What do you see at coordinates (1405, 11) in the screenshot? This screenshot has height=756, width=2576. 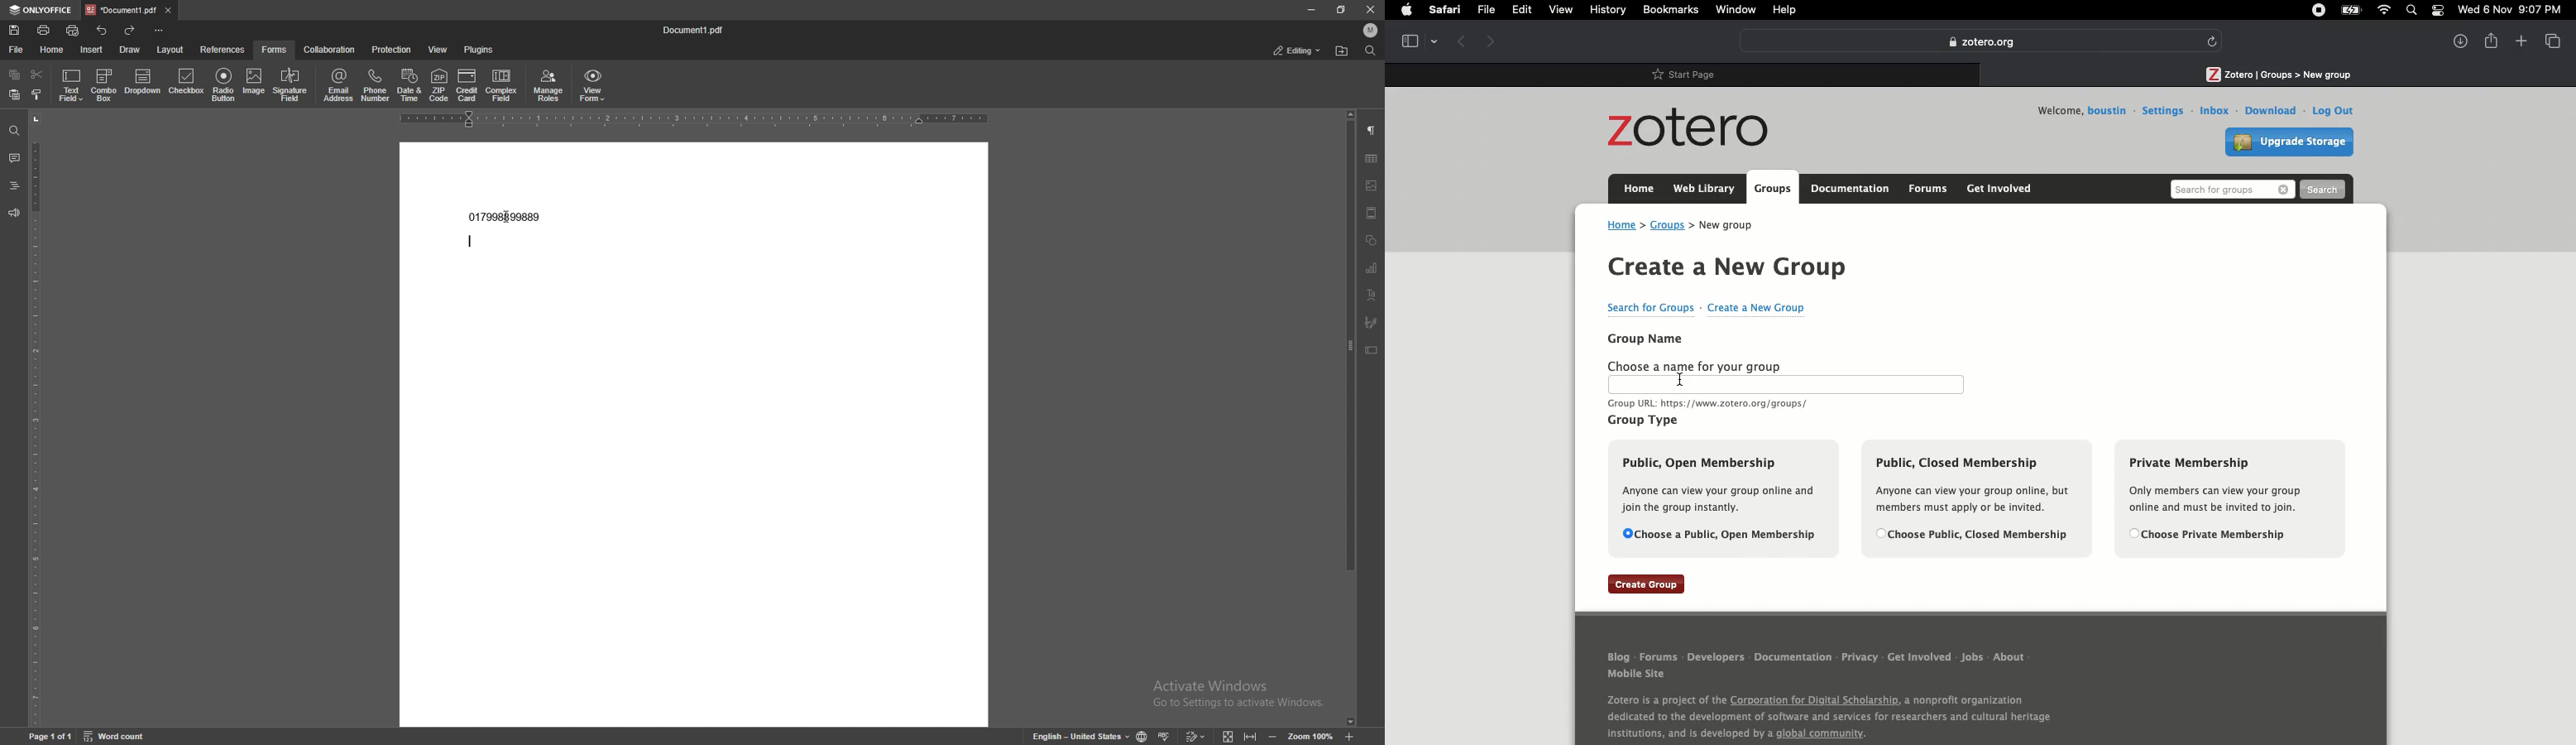 I see `Apple logo` at bounding box center [1405, 11].